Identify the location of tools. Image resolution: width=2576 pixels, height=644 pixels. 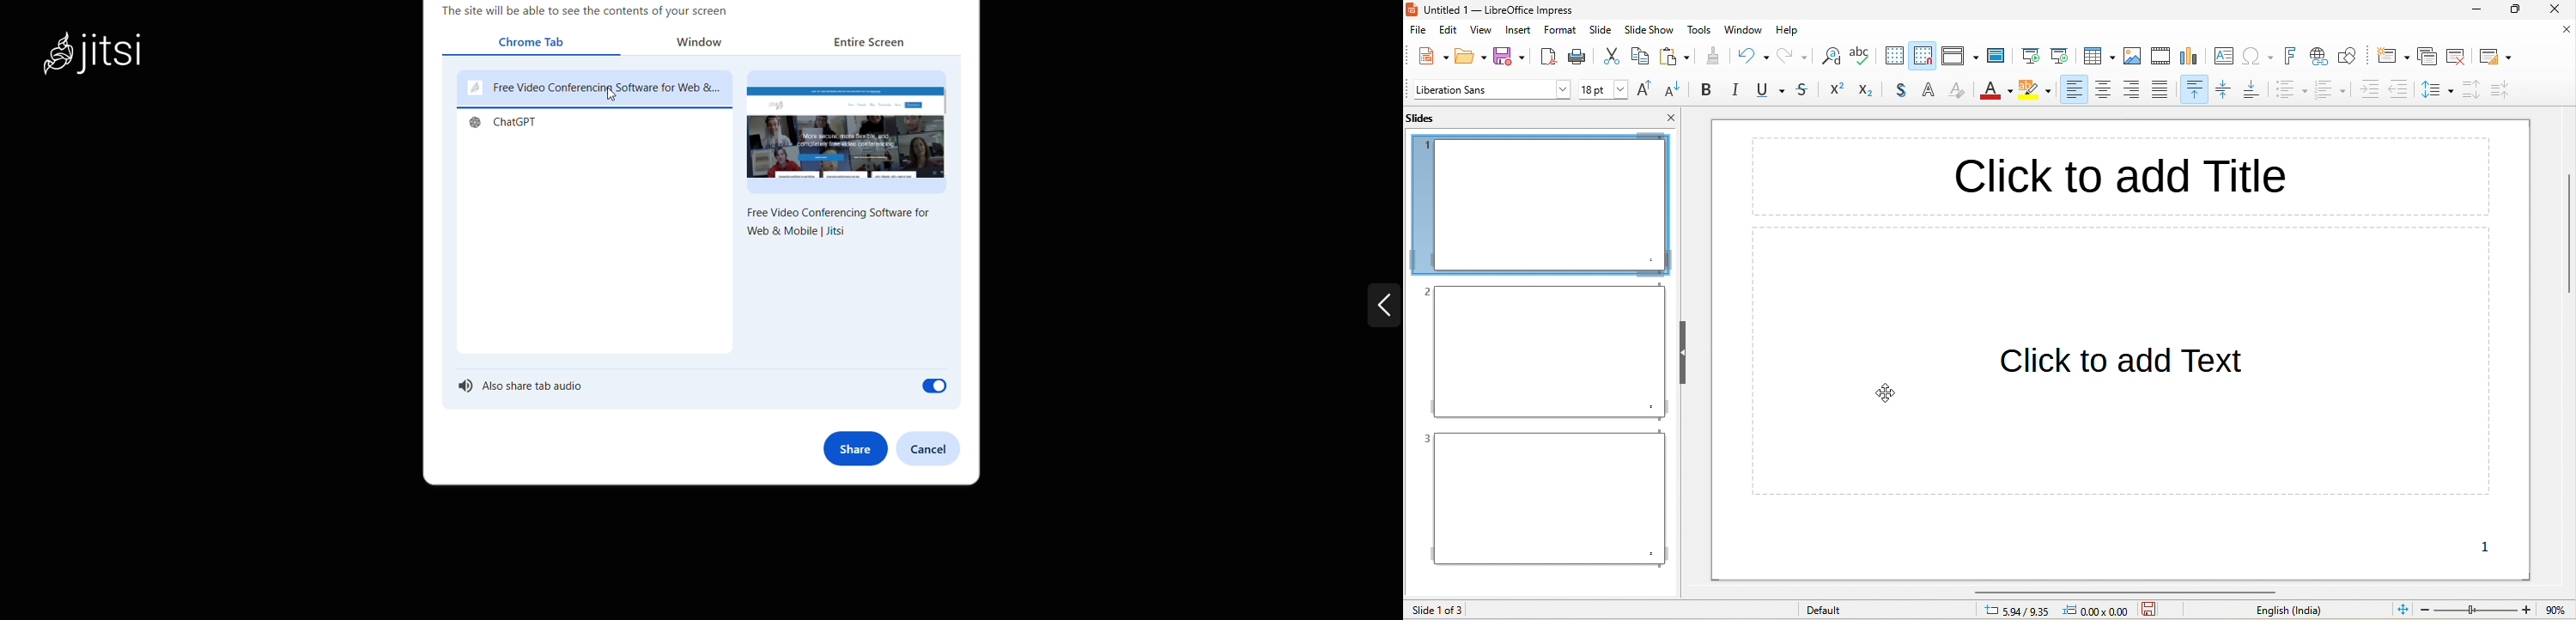
(1700, 29).